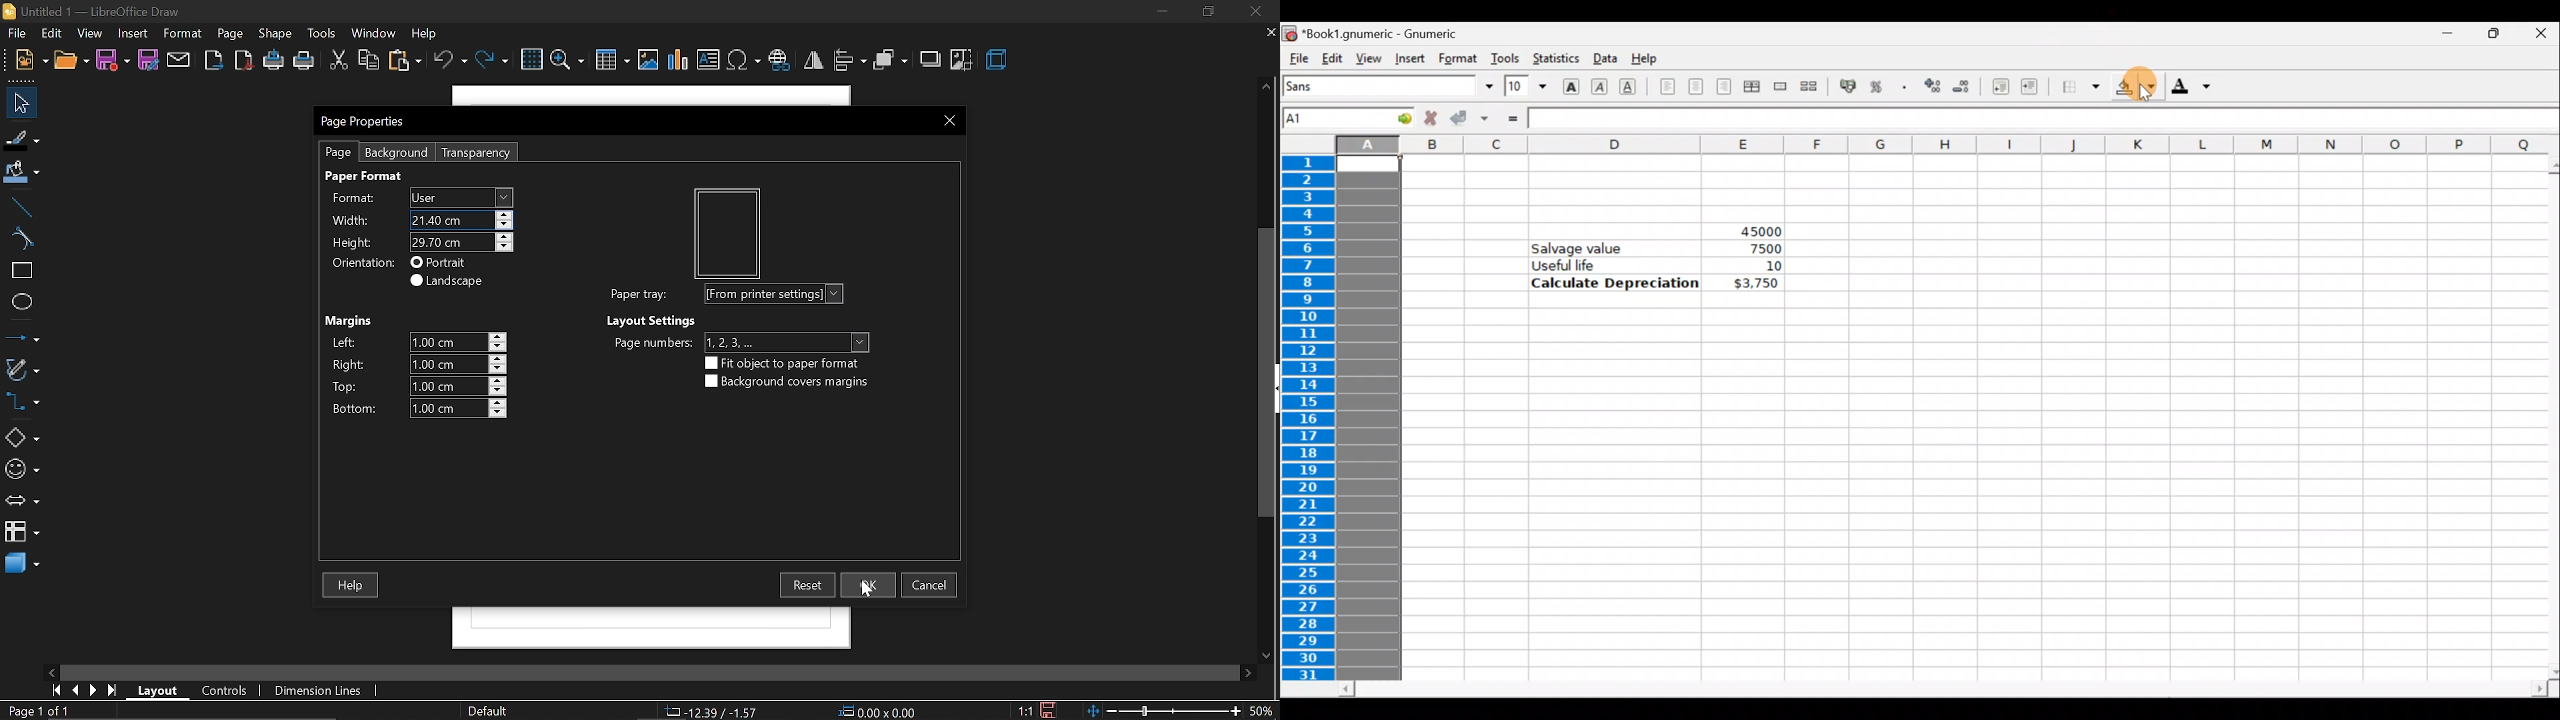  Describe the element at coordinates (321, 33) in the screenshot. I see `tools` at that location.